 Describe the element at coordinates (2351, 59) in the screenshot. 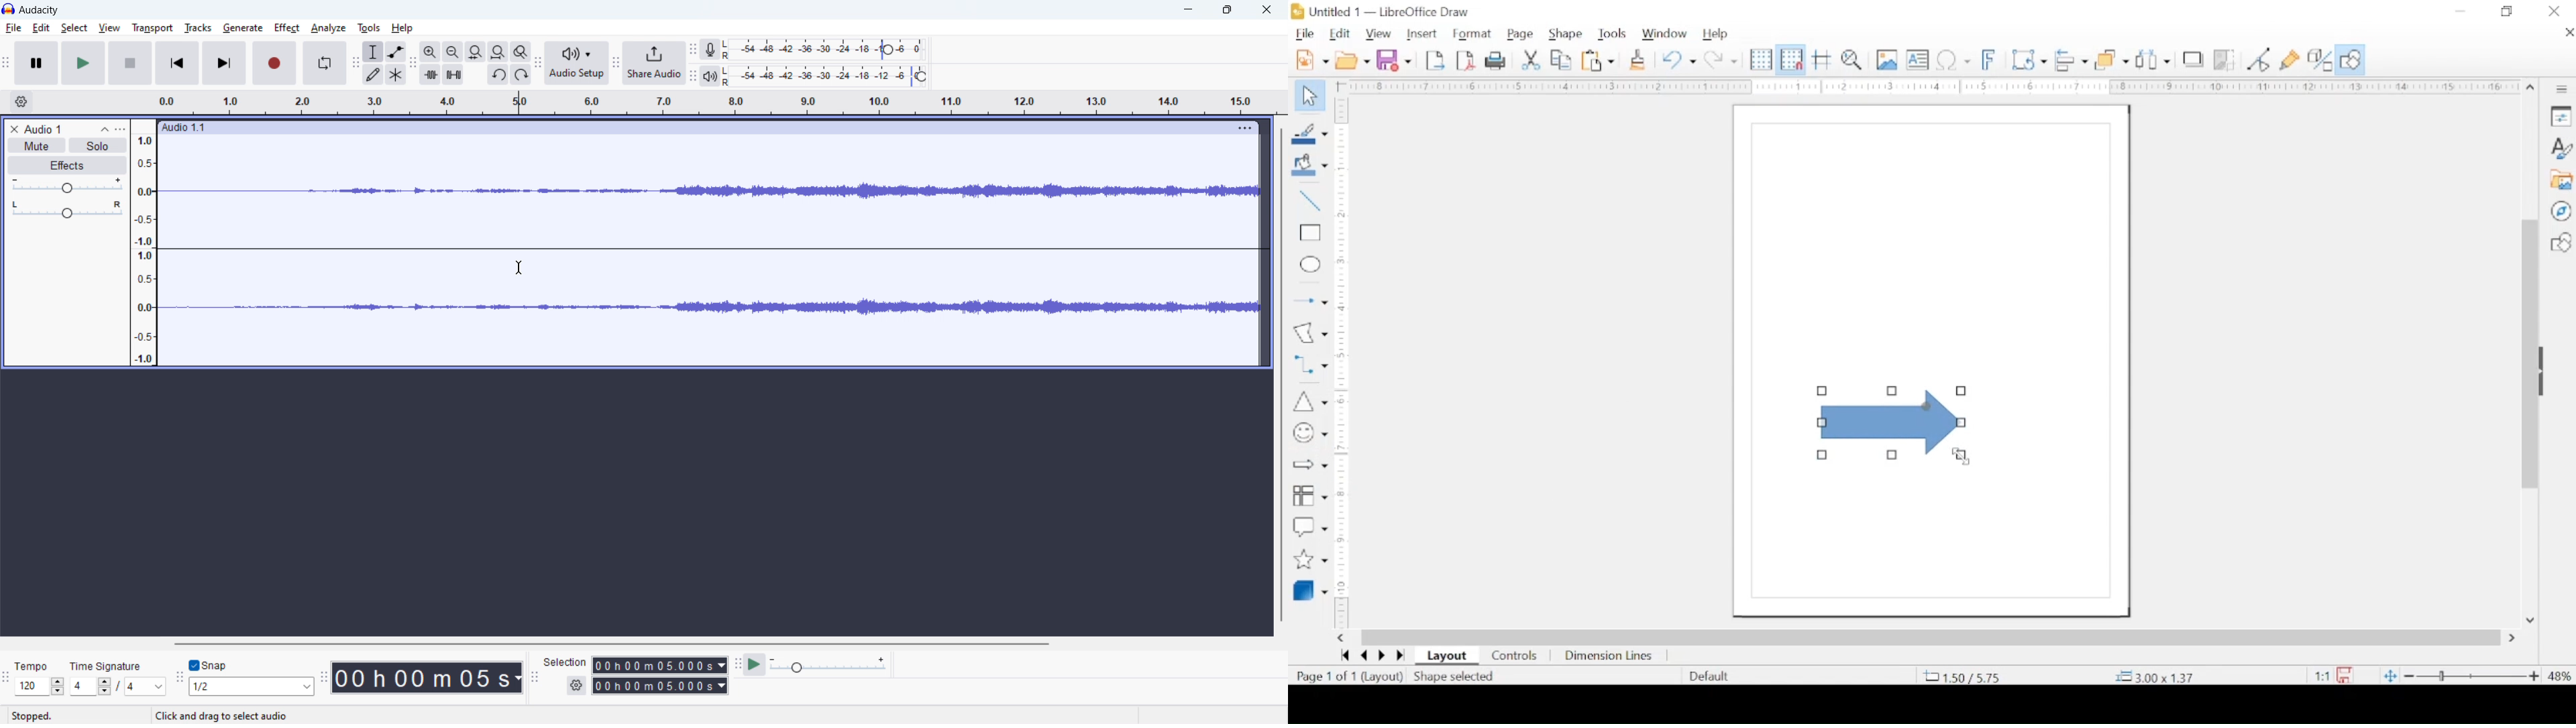

I see `show draw functions` at that location.